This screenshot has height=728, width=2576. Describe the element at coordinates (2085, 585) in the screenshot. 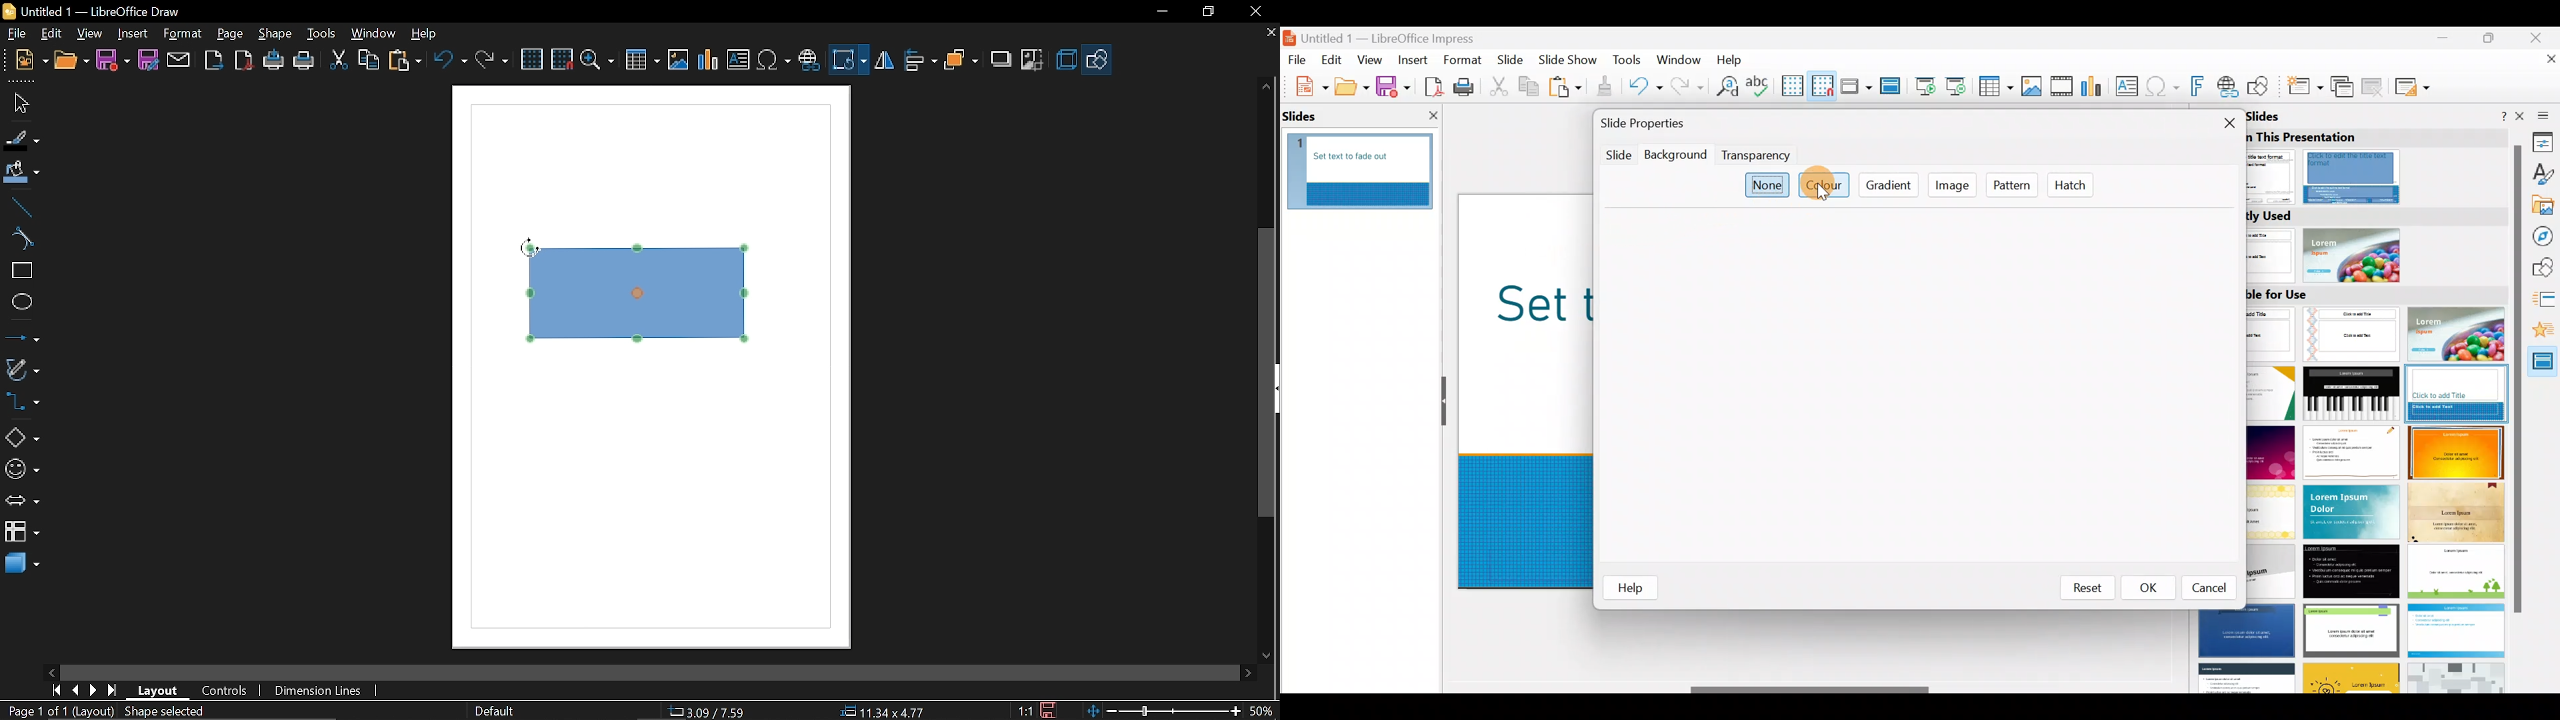

I see `Reset` at that location.